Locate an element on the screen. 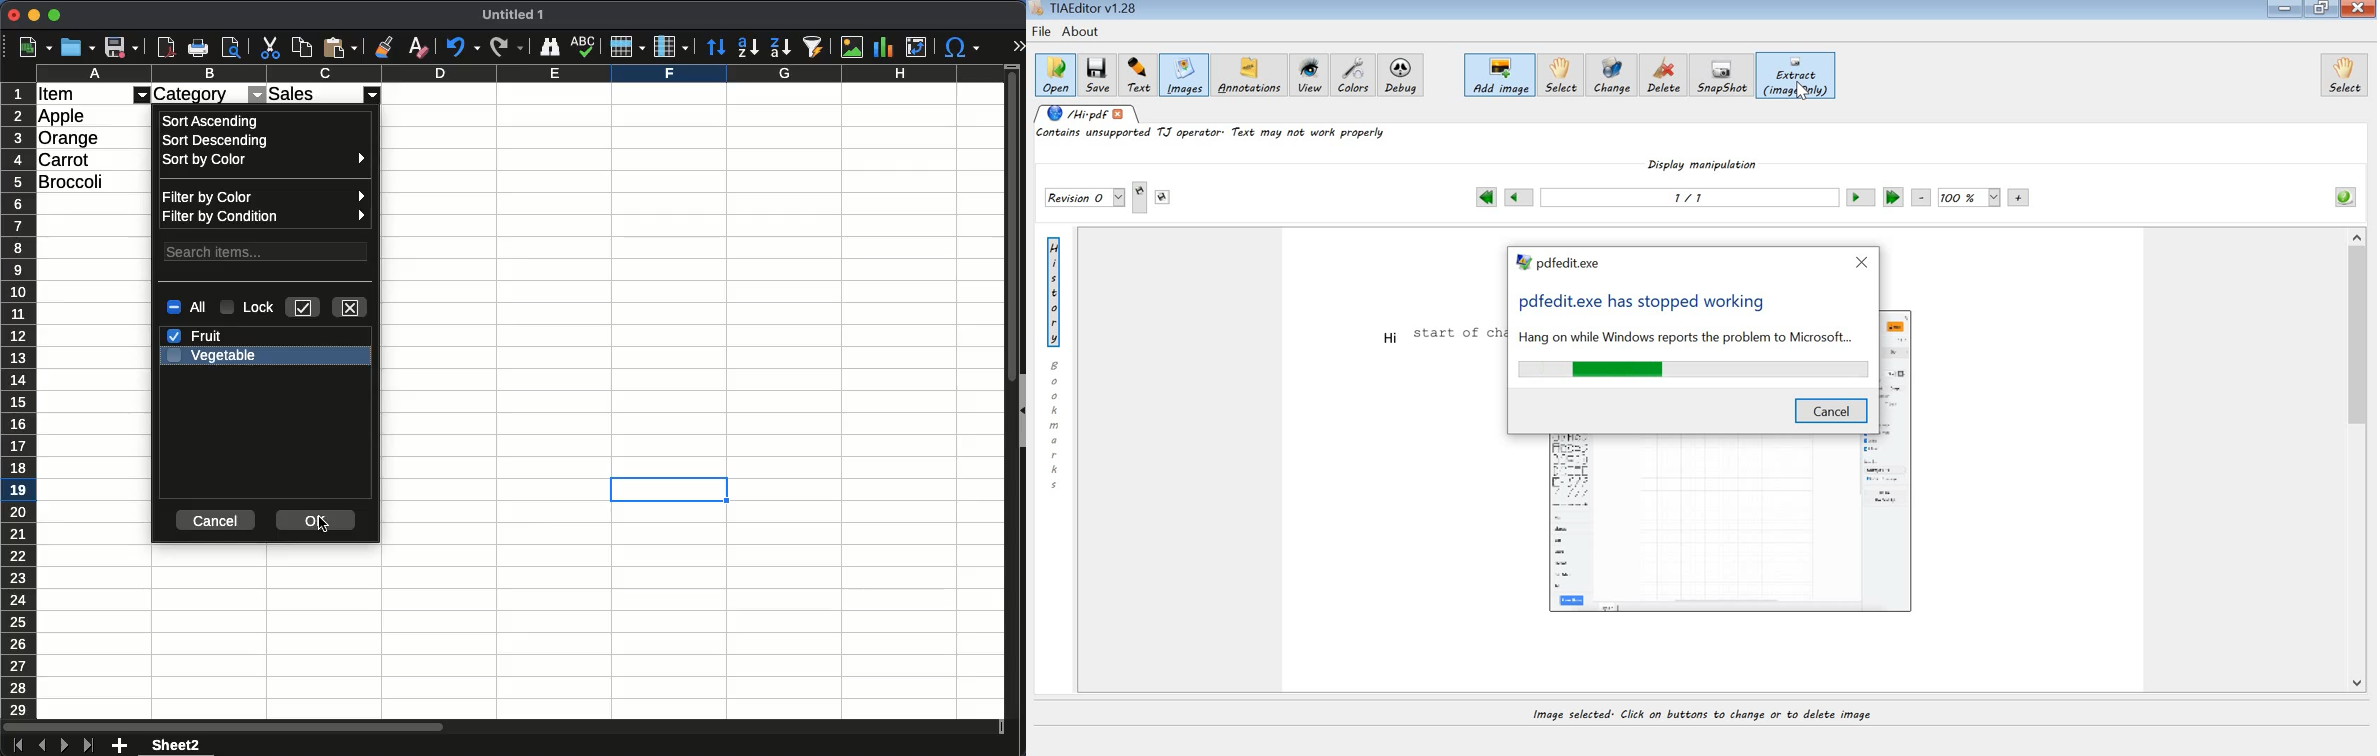 The height and width of the screenshot is (756, 2380). cancel is located at coordinates (1831, 408).